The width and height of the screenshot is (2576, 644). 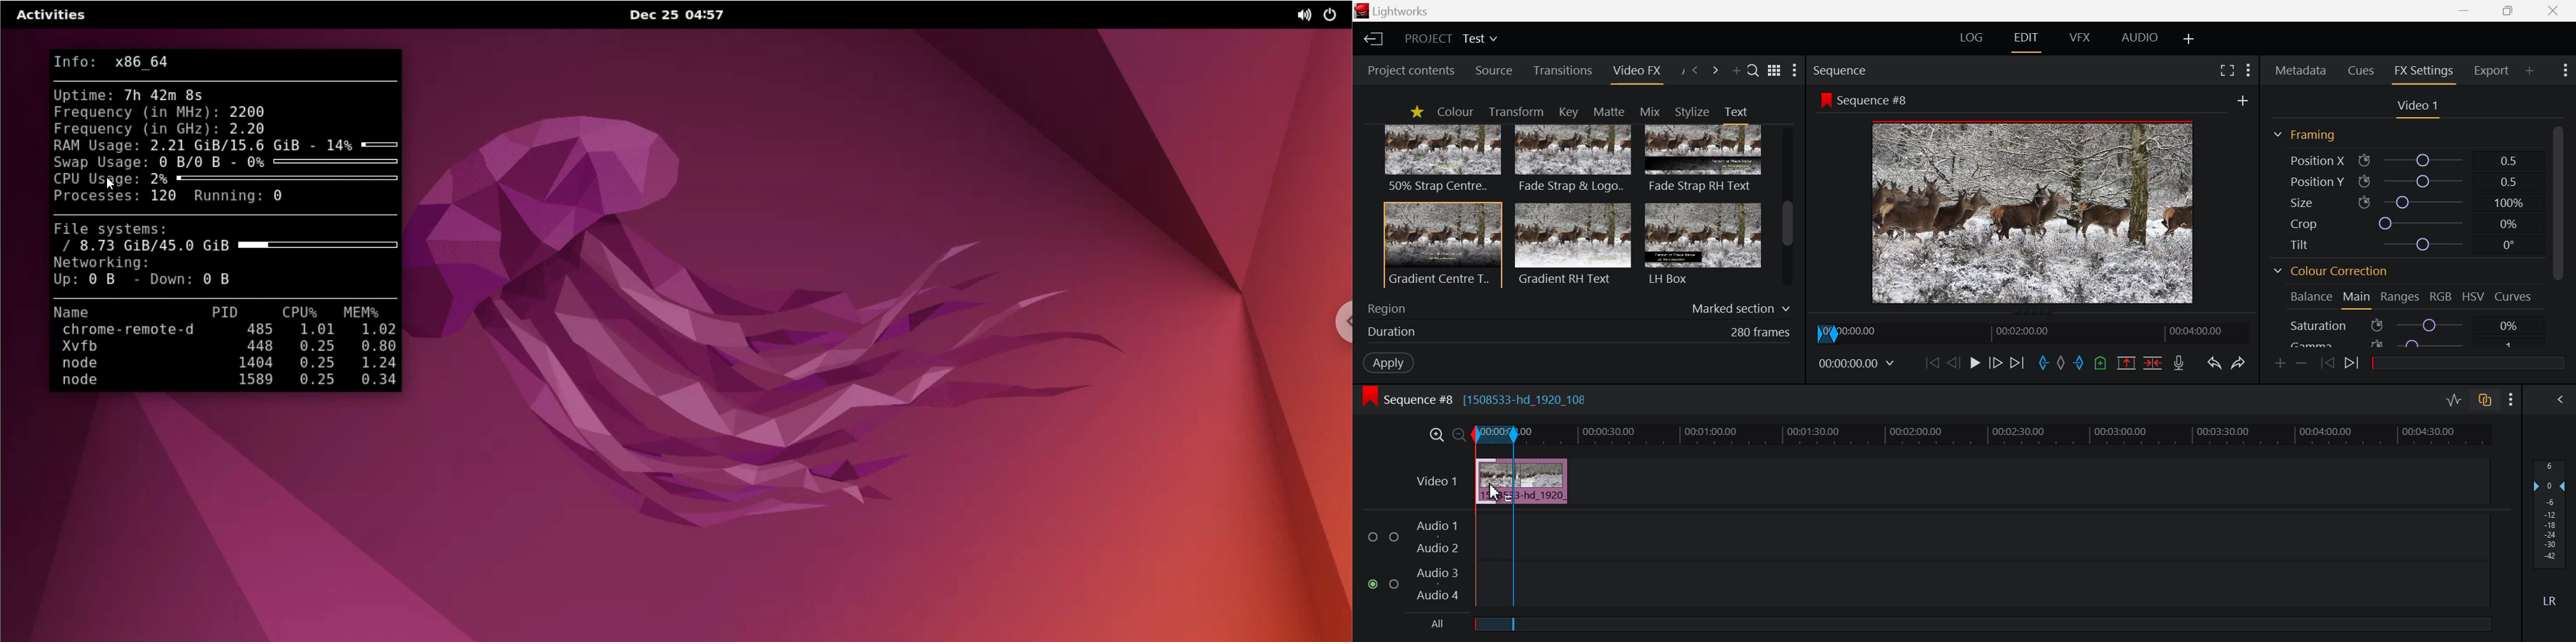 I want to click on Redo, so click(x=2240, y=362).